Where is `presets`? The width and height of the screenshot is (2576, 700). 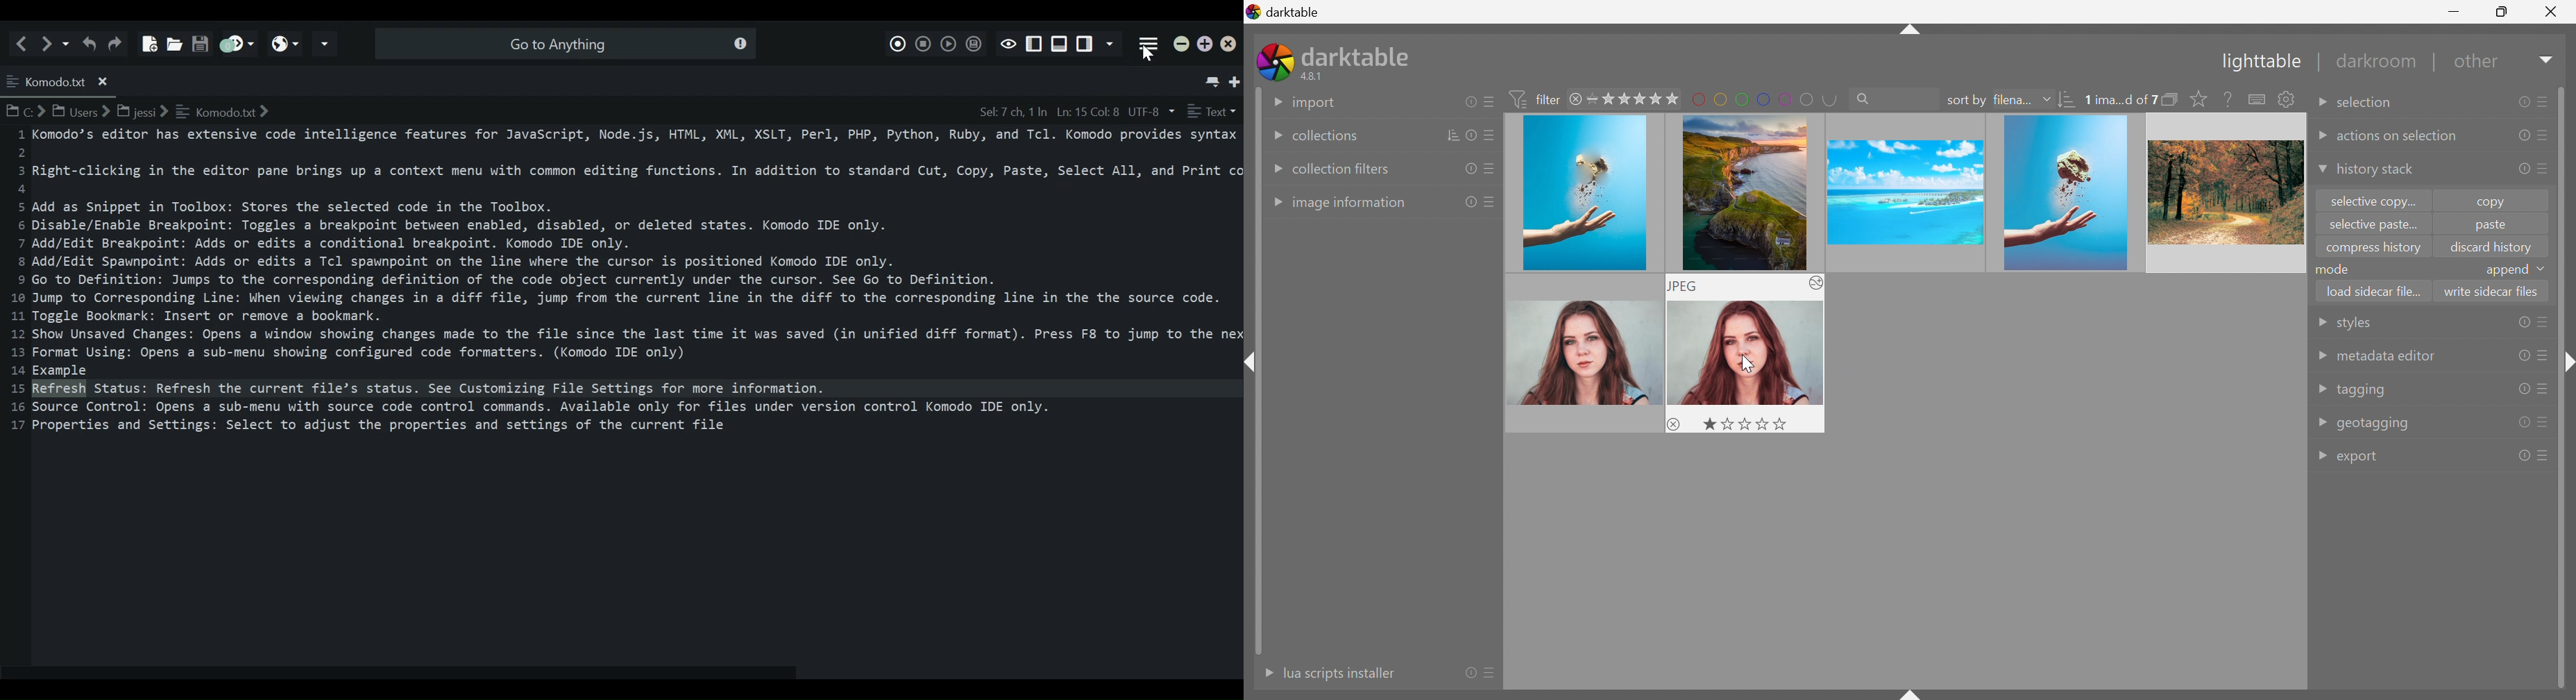 presets is located at coordinates (2543, 100).